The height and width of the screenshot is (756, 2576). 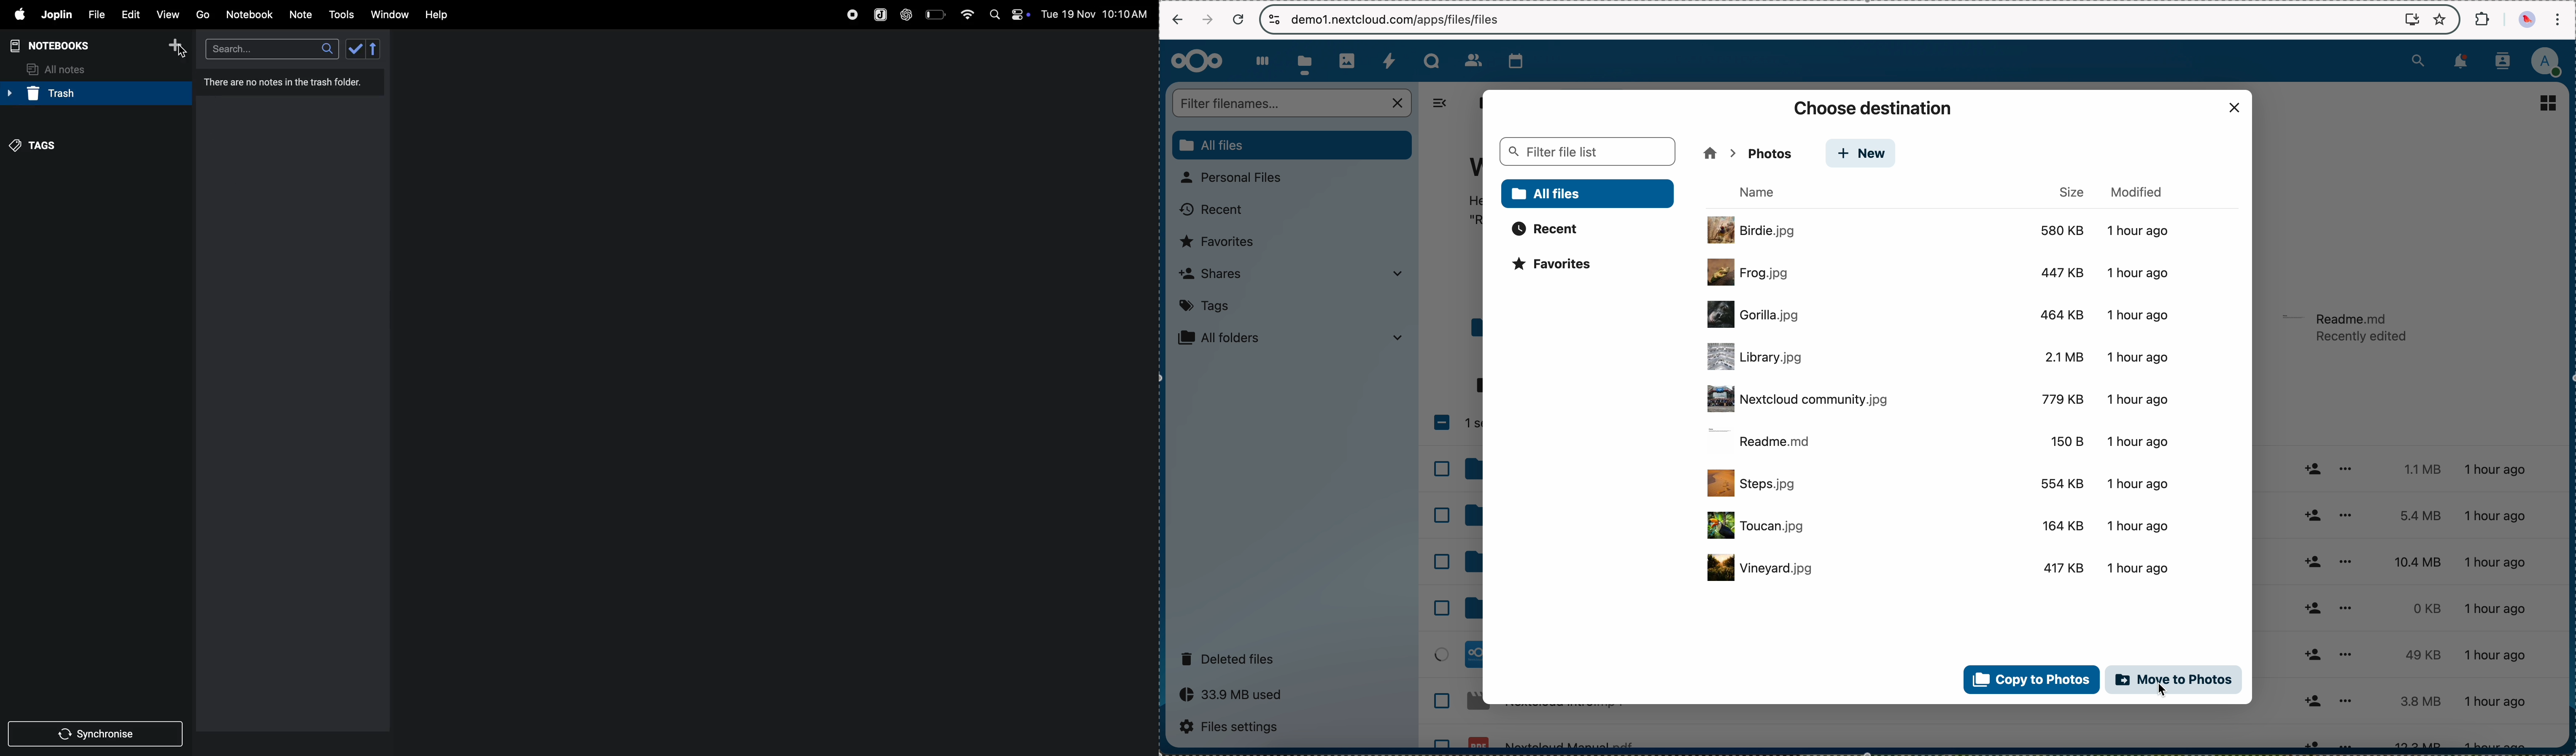 What do you see at coordinates (935, 14) in the screenshot?
I see `battery` at bounding box center [935, 14].